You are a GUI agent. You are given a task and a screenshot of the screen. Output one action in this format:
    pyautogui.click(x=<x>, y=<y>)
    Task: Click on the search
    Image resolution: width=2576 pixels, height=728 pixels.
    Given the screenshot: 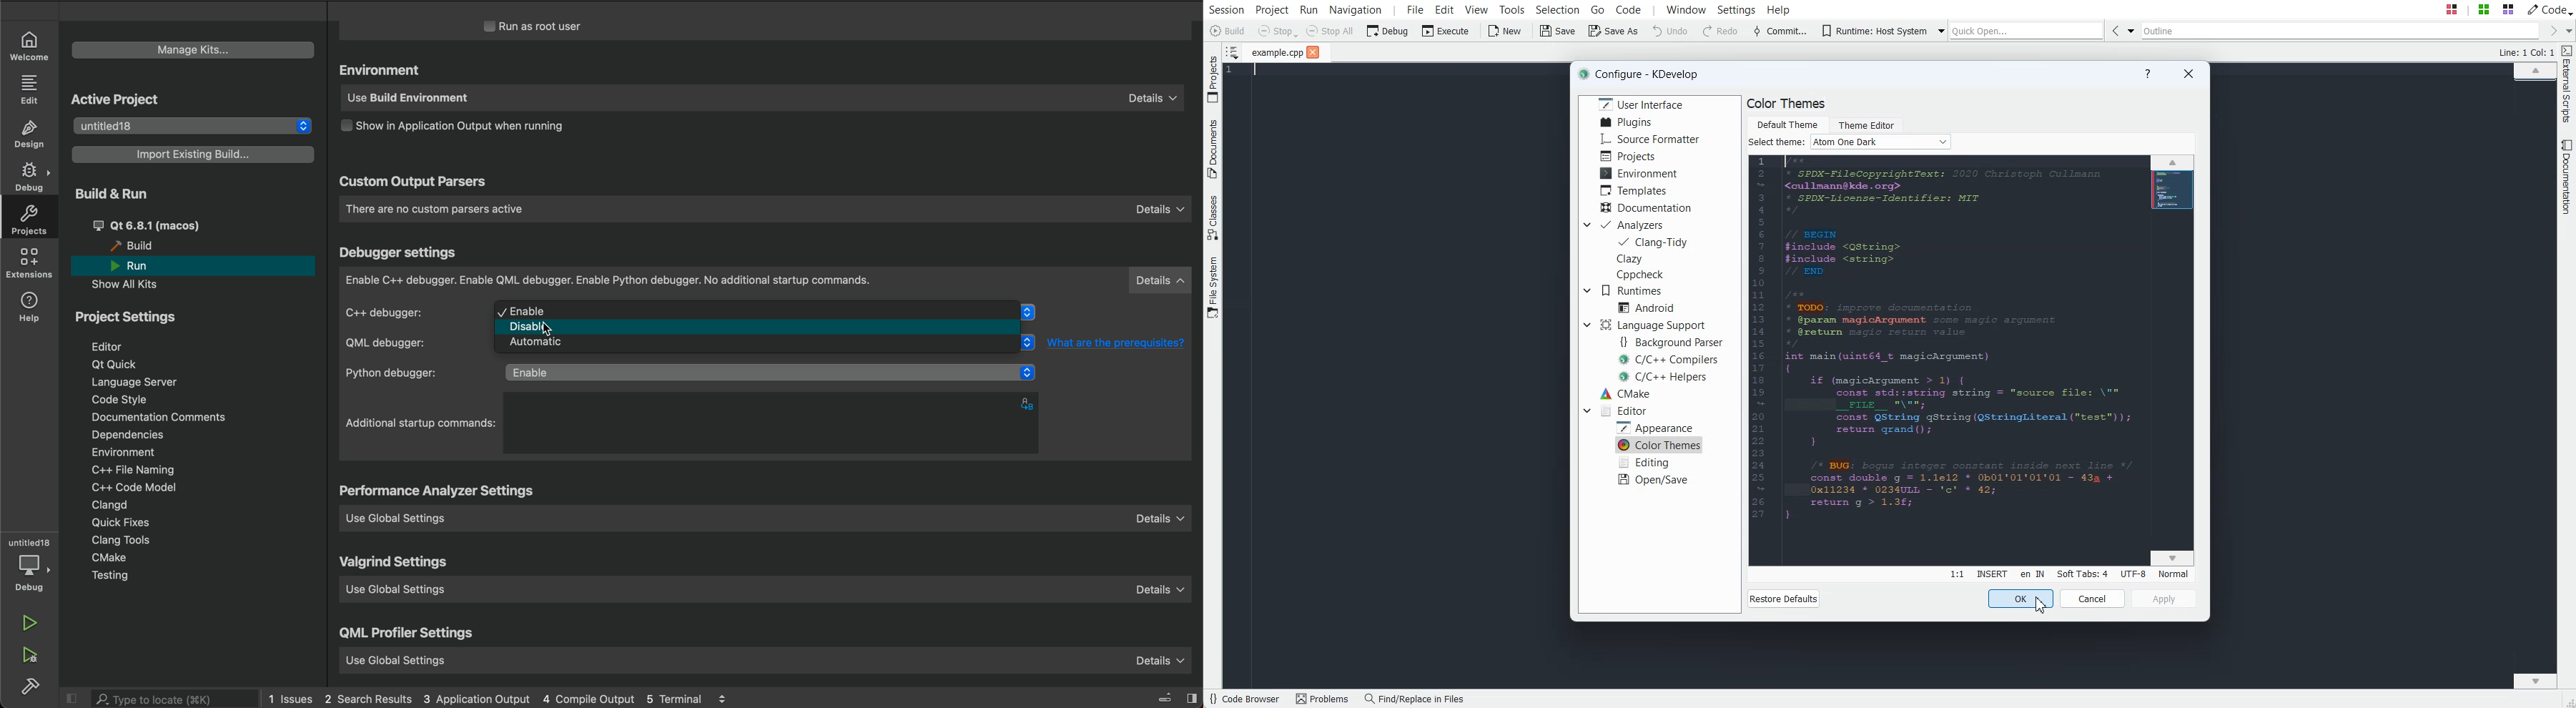 What is the action you would take?
    pyautogui.click(x=175, y=699)
    